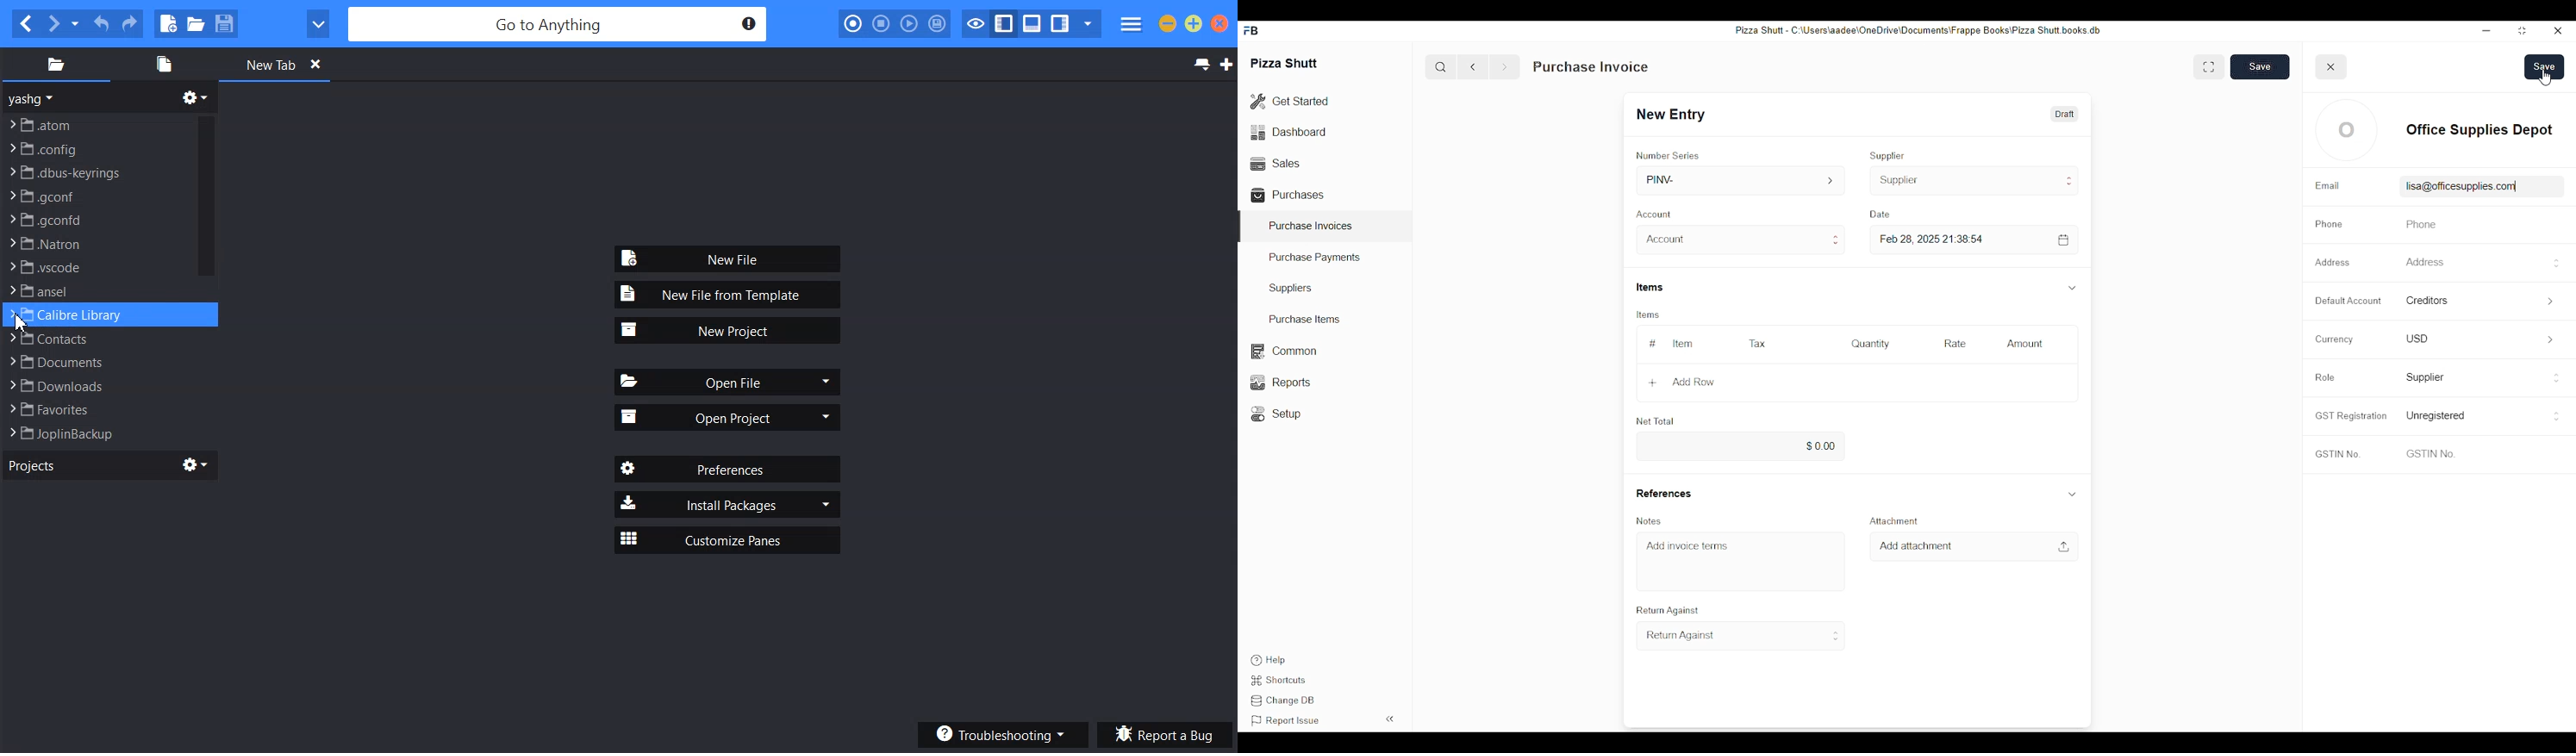 Image resolution: width=2576 pixels, height=756 pixels. Describe the element at coordinates (1653, 344) in the screenshot. I see `#` at that location.